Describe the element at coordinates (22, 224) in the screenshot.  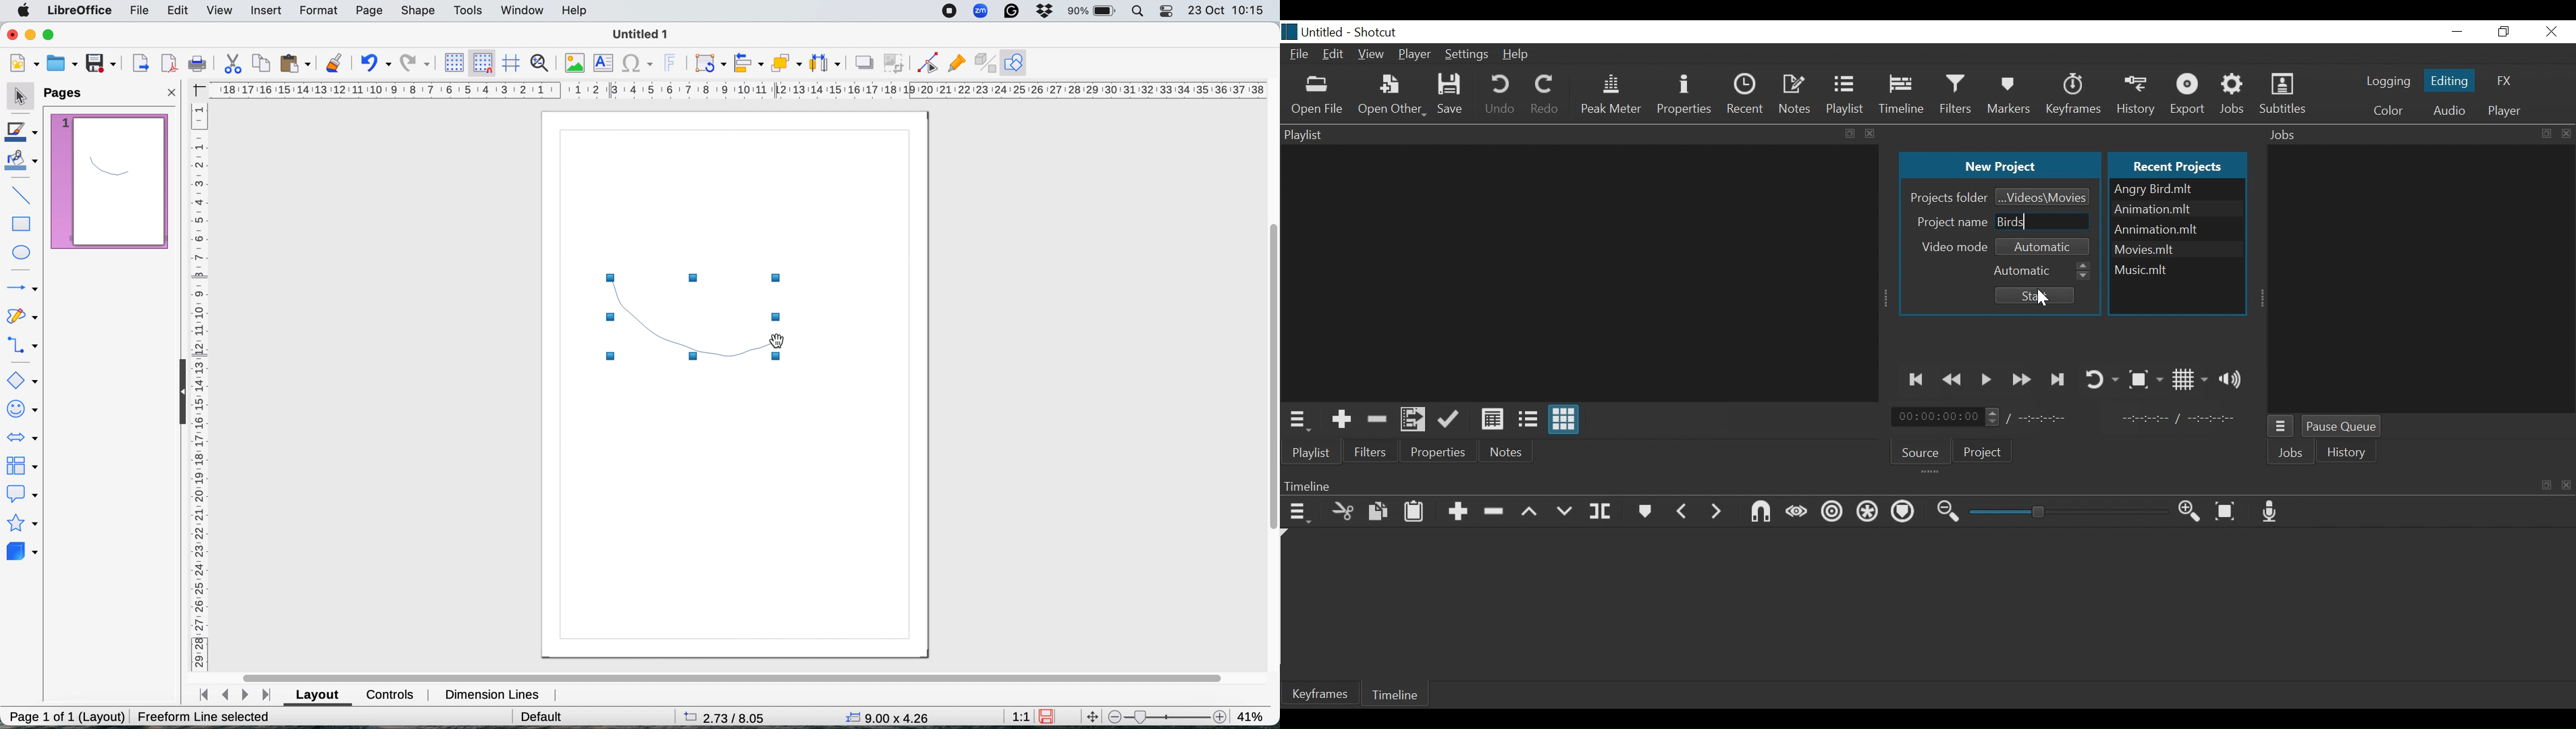
I see `rectangle` at that location.